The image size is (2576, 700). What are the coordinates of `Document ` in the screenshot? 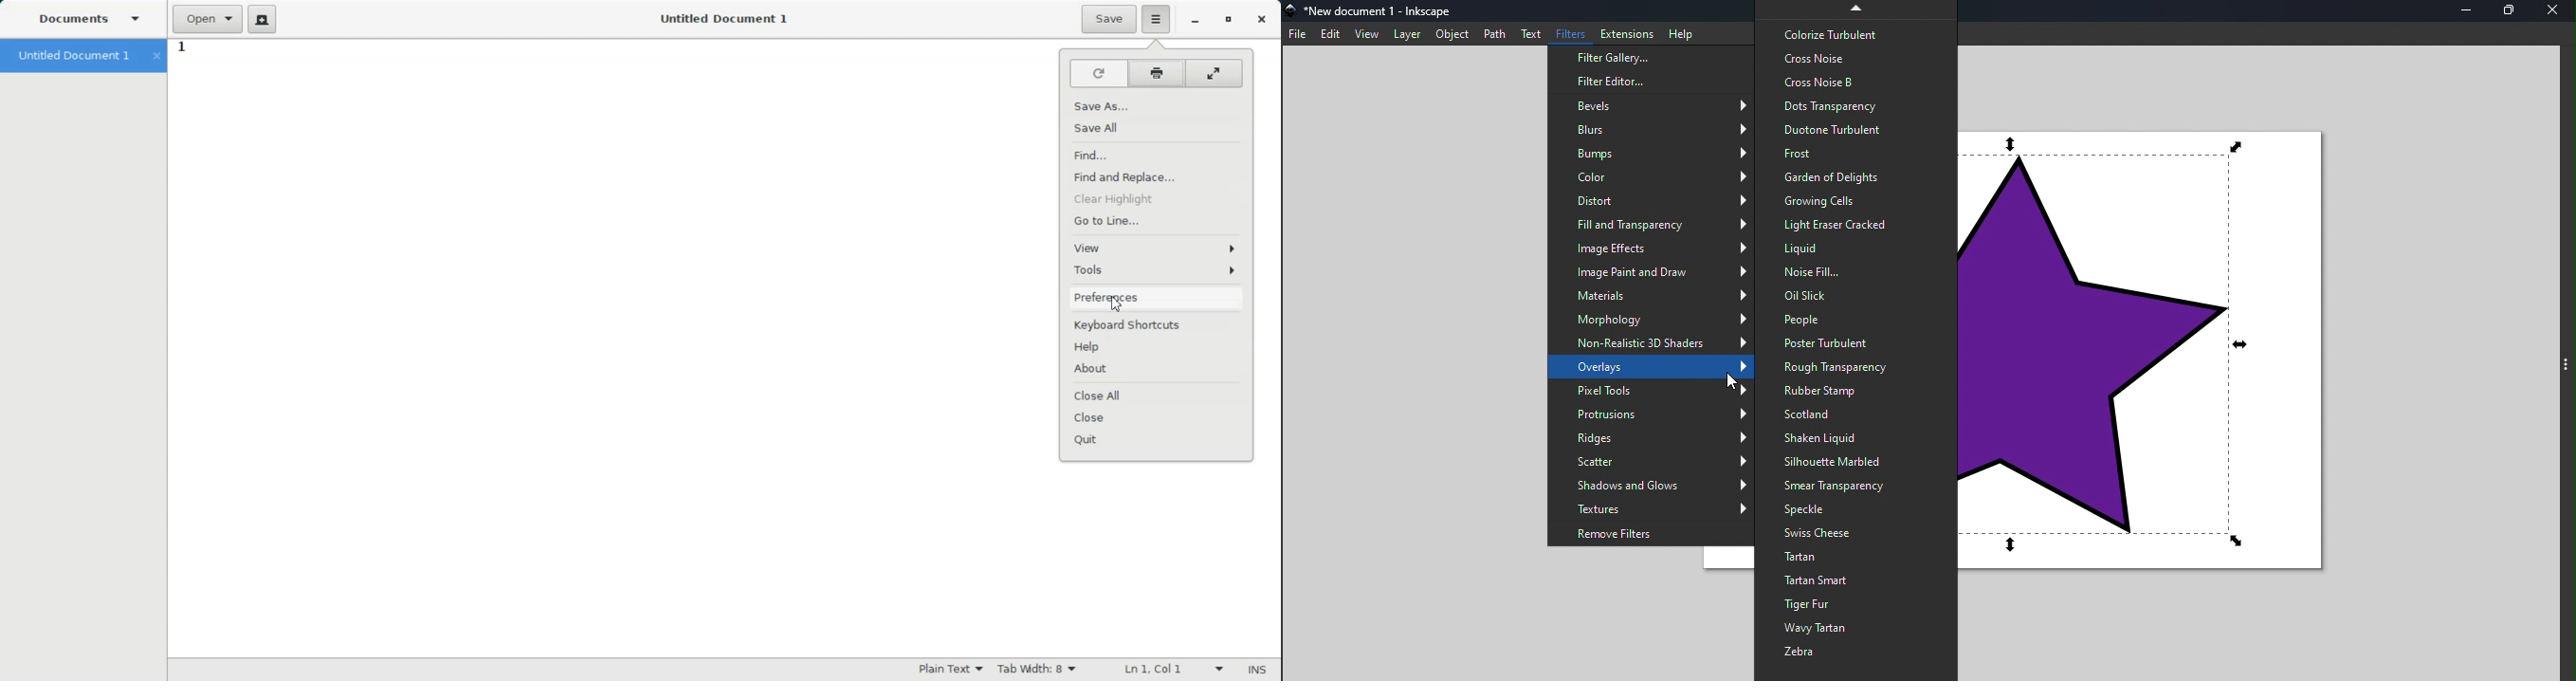 It's located at (93, 21).